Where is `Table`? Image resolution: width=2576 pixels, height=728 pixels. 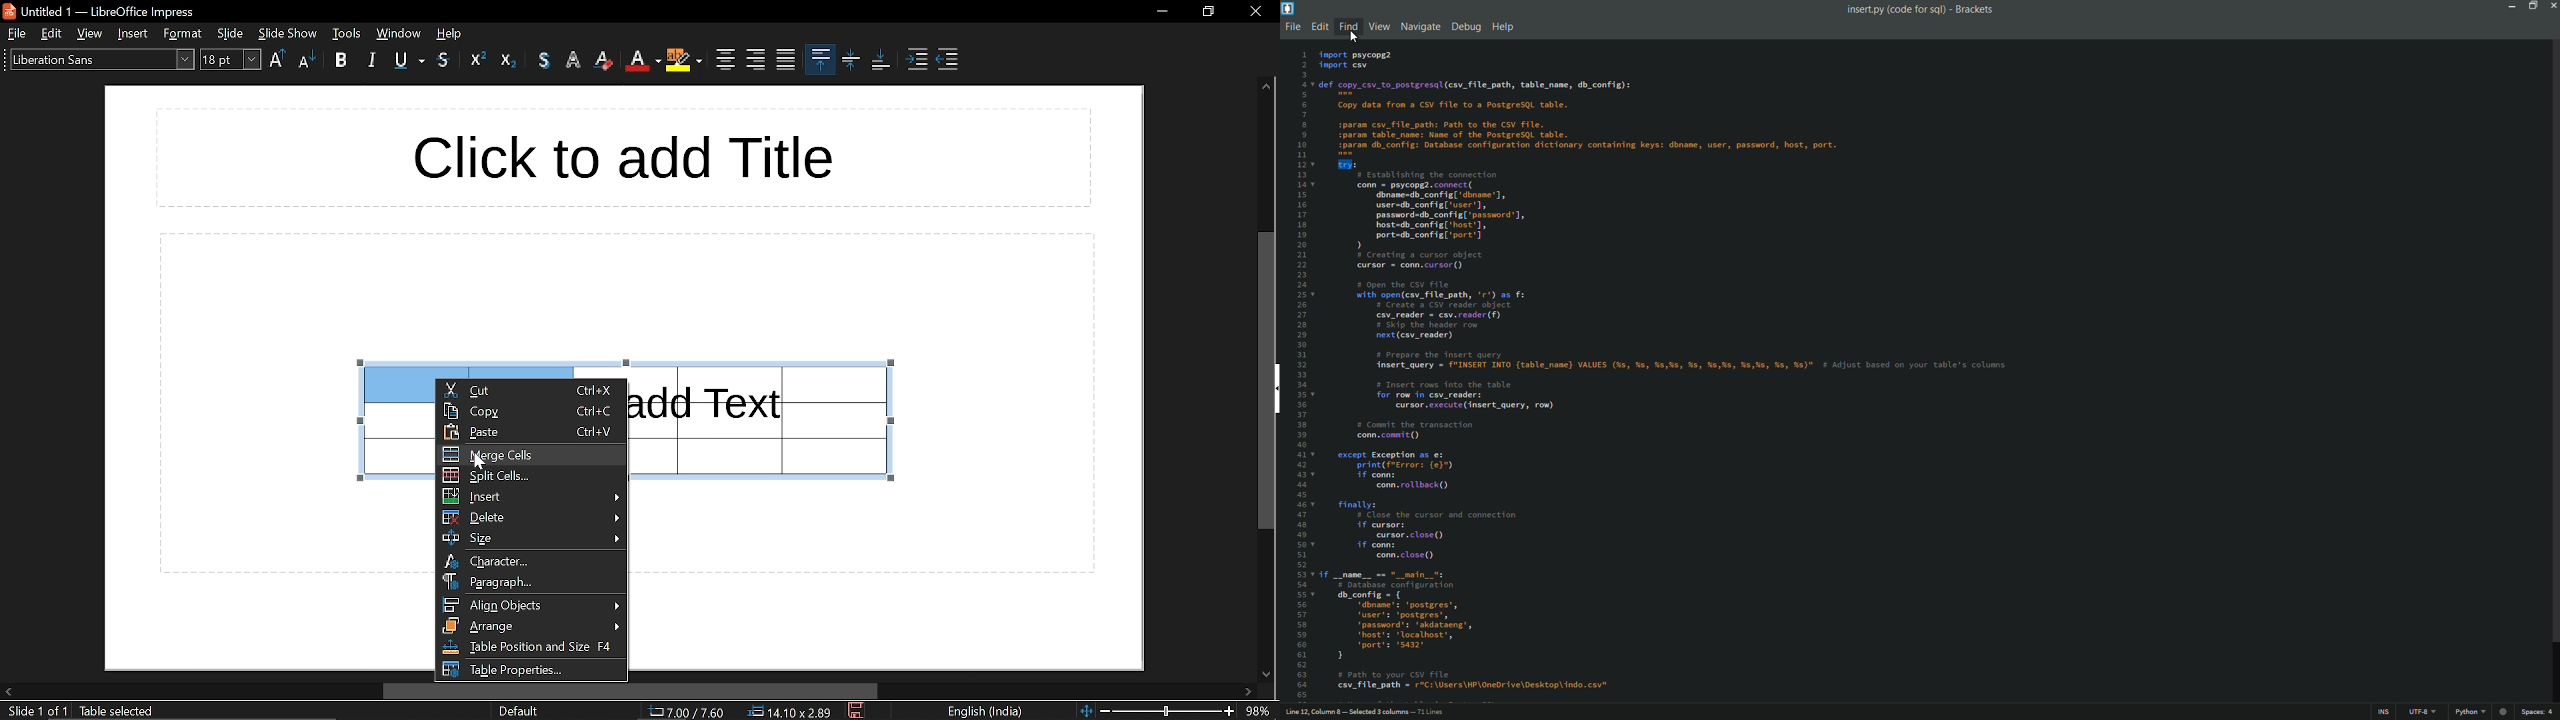 Table is located at coordinates (767, 420).